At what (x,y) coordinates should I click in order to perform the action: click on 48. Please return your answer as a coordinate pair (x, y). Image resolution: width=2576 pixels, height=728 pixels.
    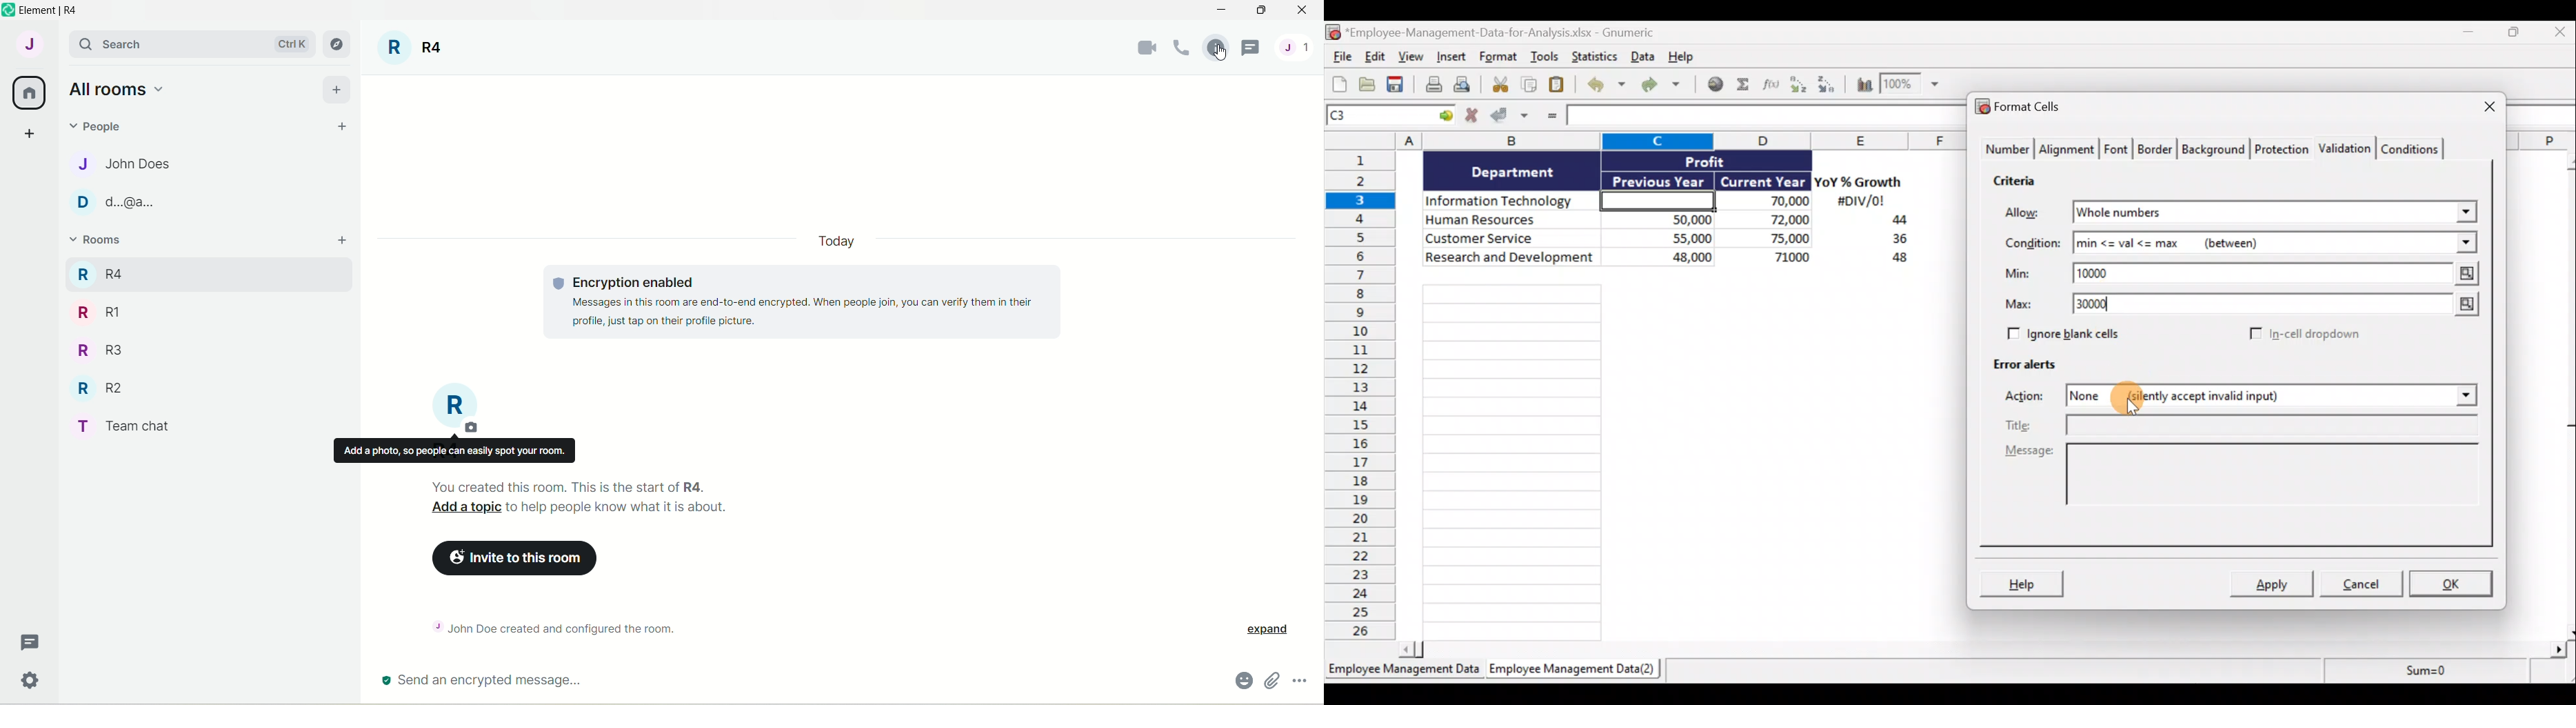
    Looking at the image, I should click on (1893, 260).